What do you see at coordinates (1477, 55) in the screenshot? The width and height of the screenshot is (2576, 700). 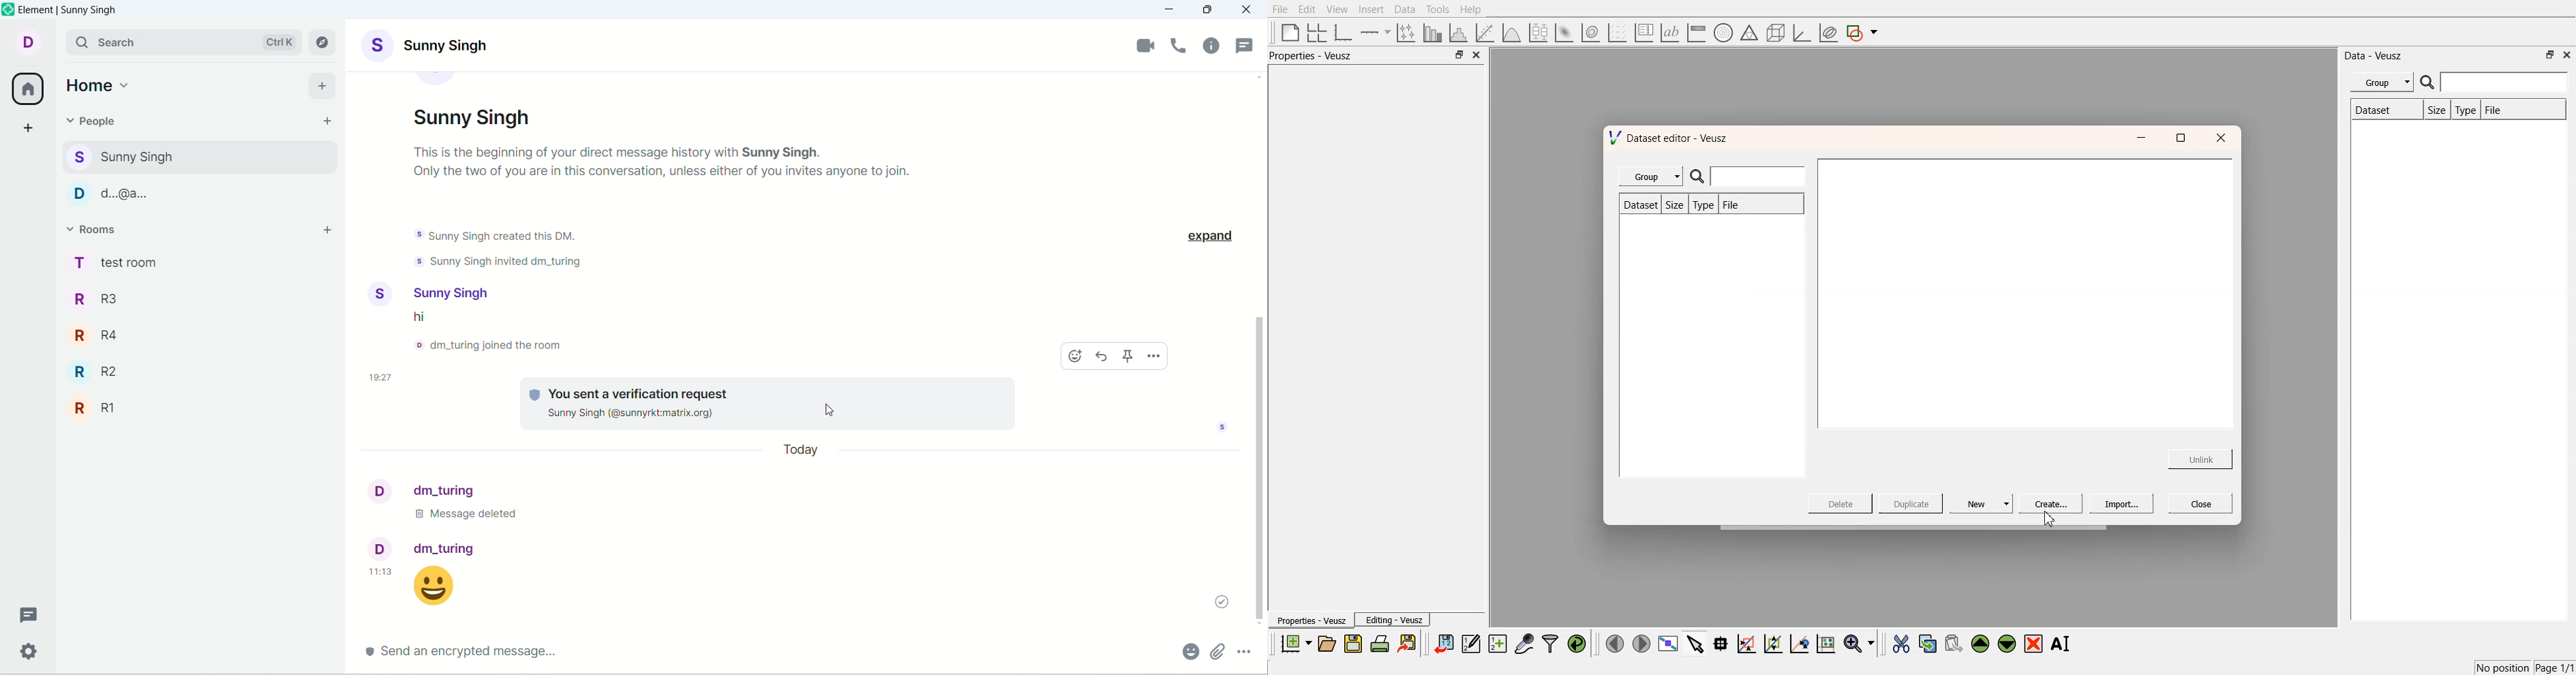 I see `close` at bounding box center [1477, 55].